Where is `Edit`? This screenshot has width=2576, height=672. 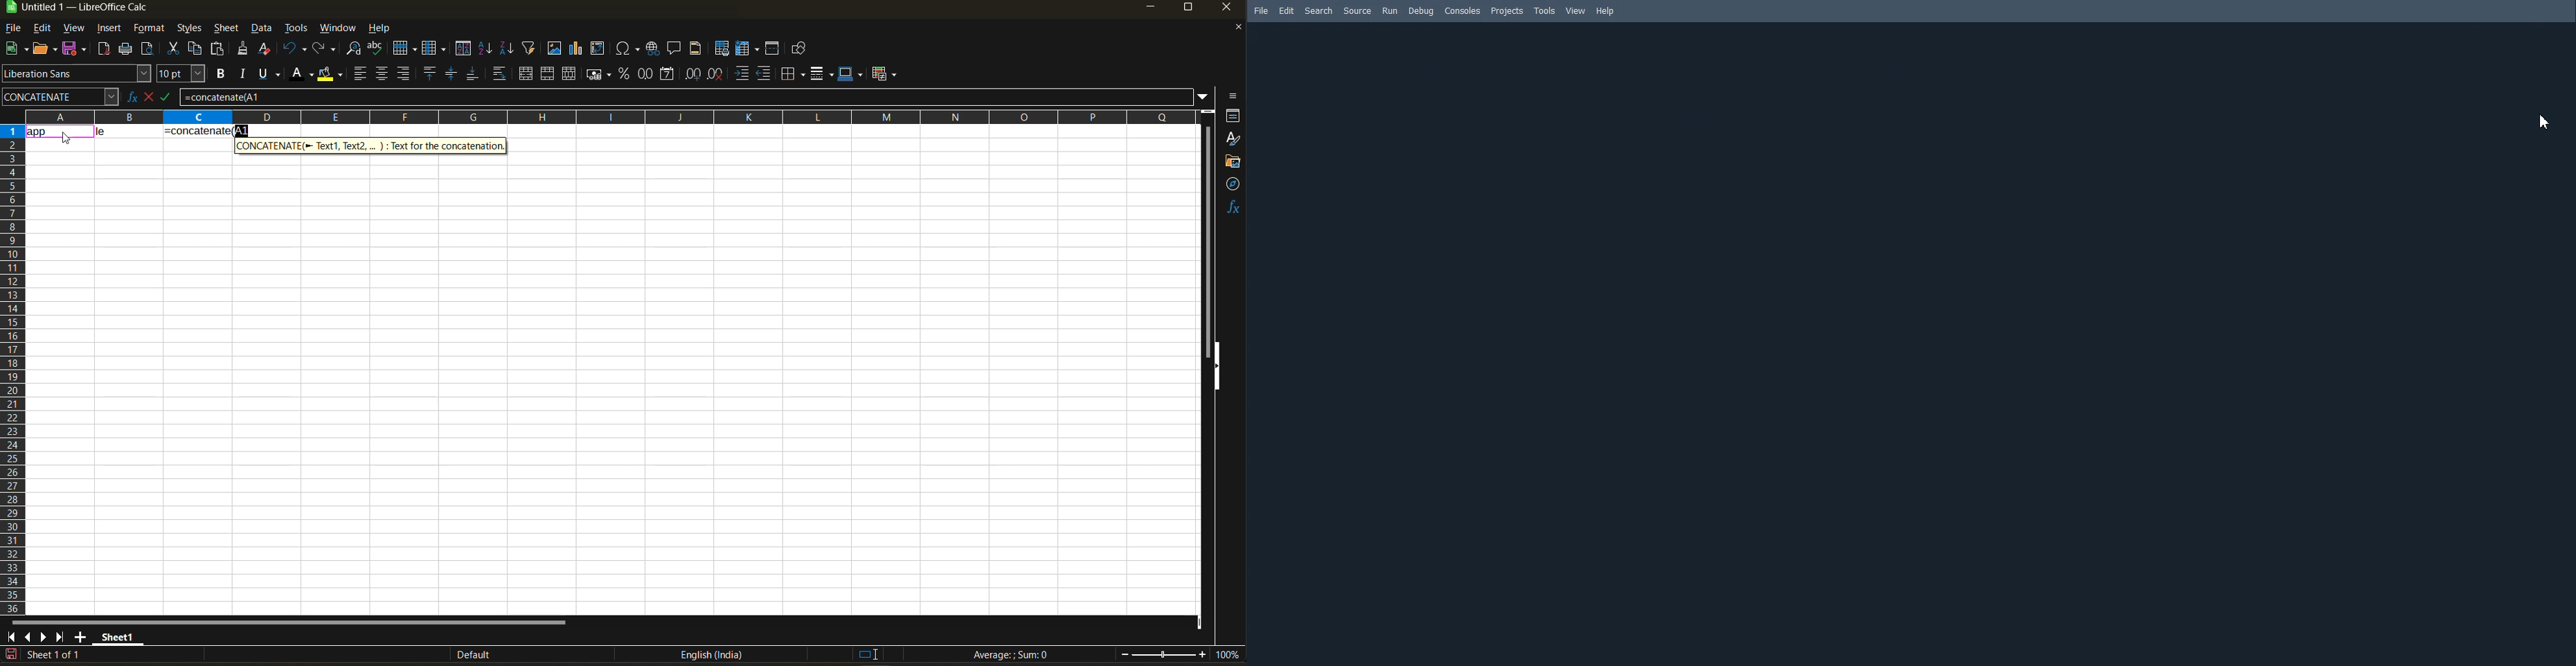 Edit is located at coordinates (1287, 11).